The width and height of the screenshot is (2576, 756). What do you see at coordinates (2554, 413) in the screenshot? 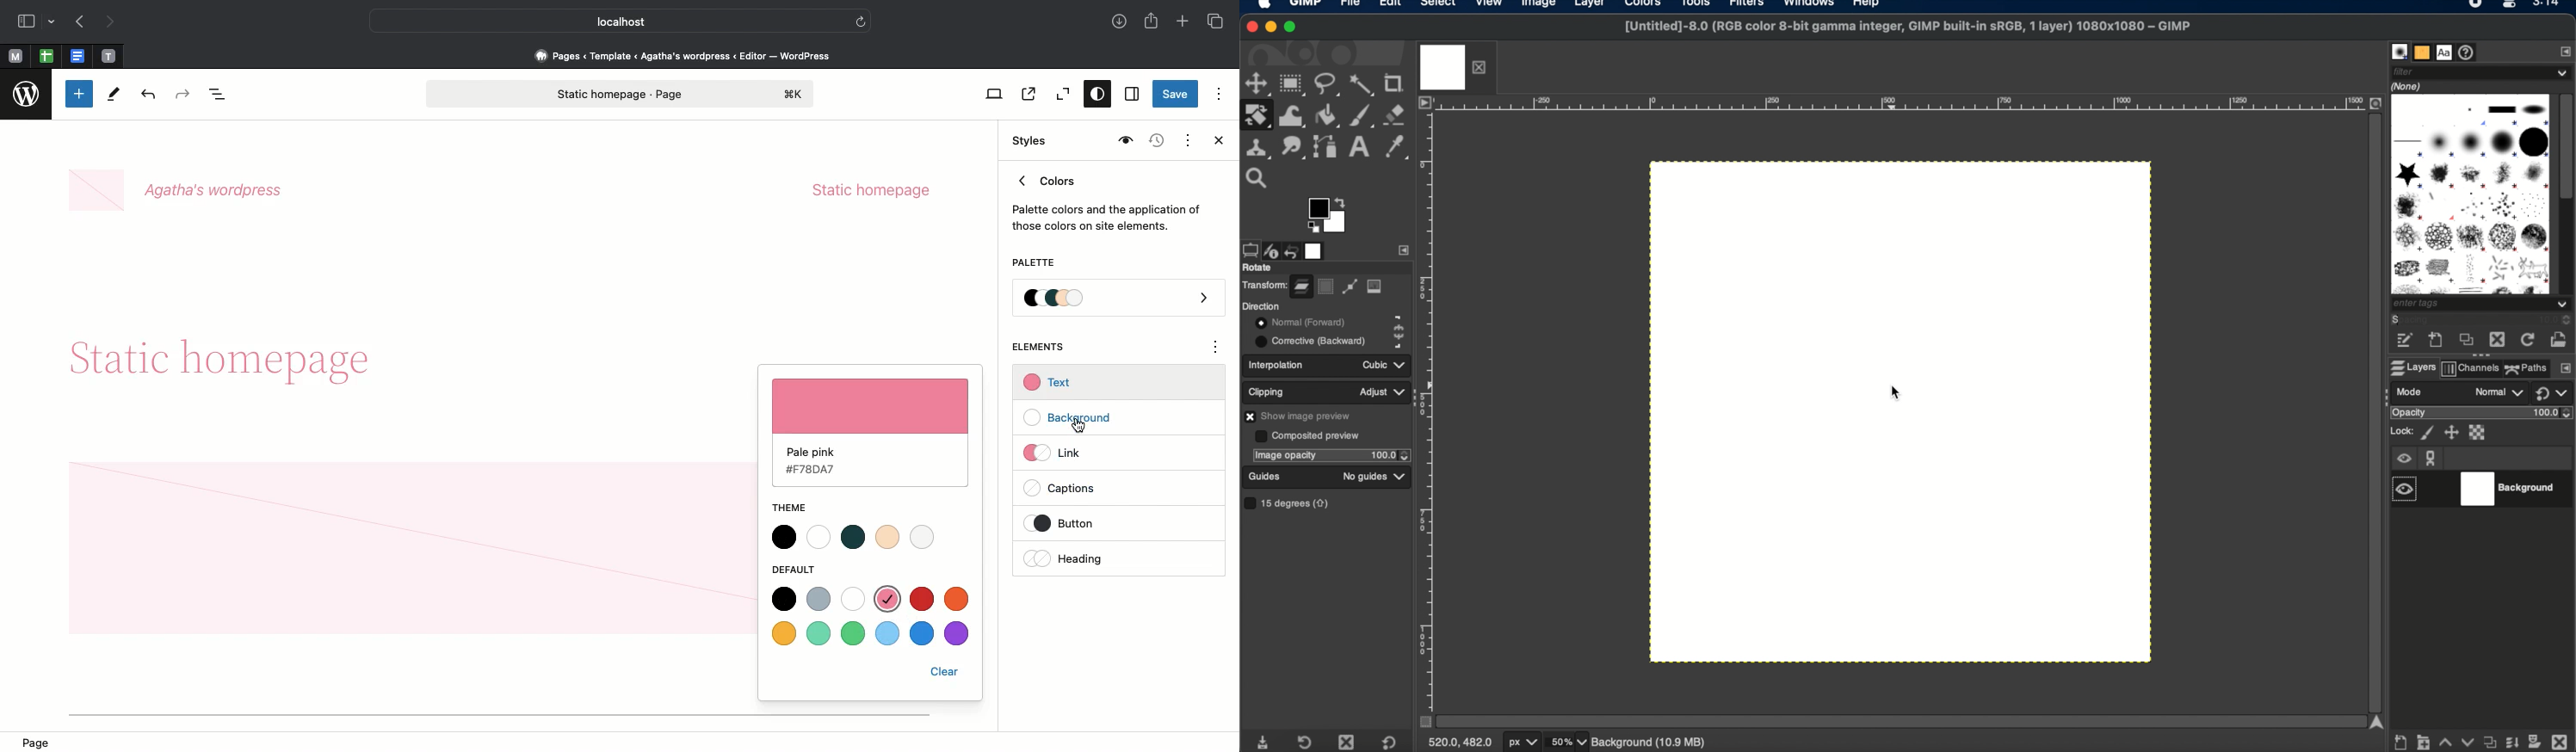
I see `opacity level stepper buttons` at bounding box center [2554, 413].